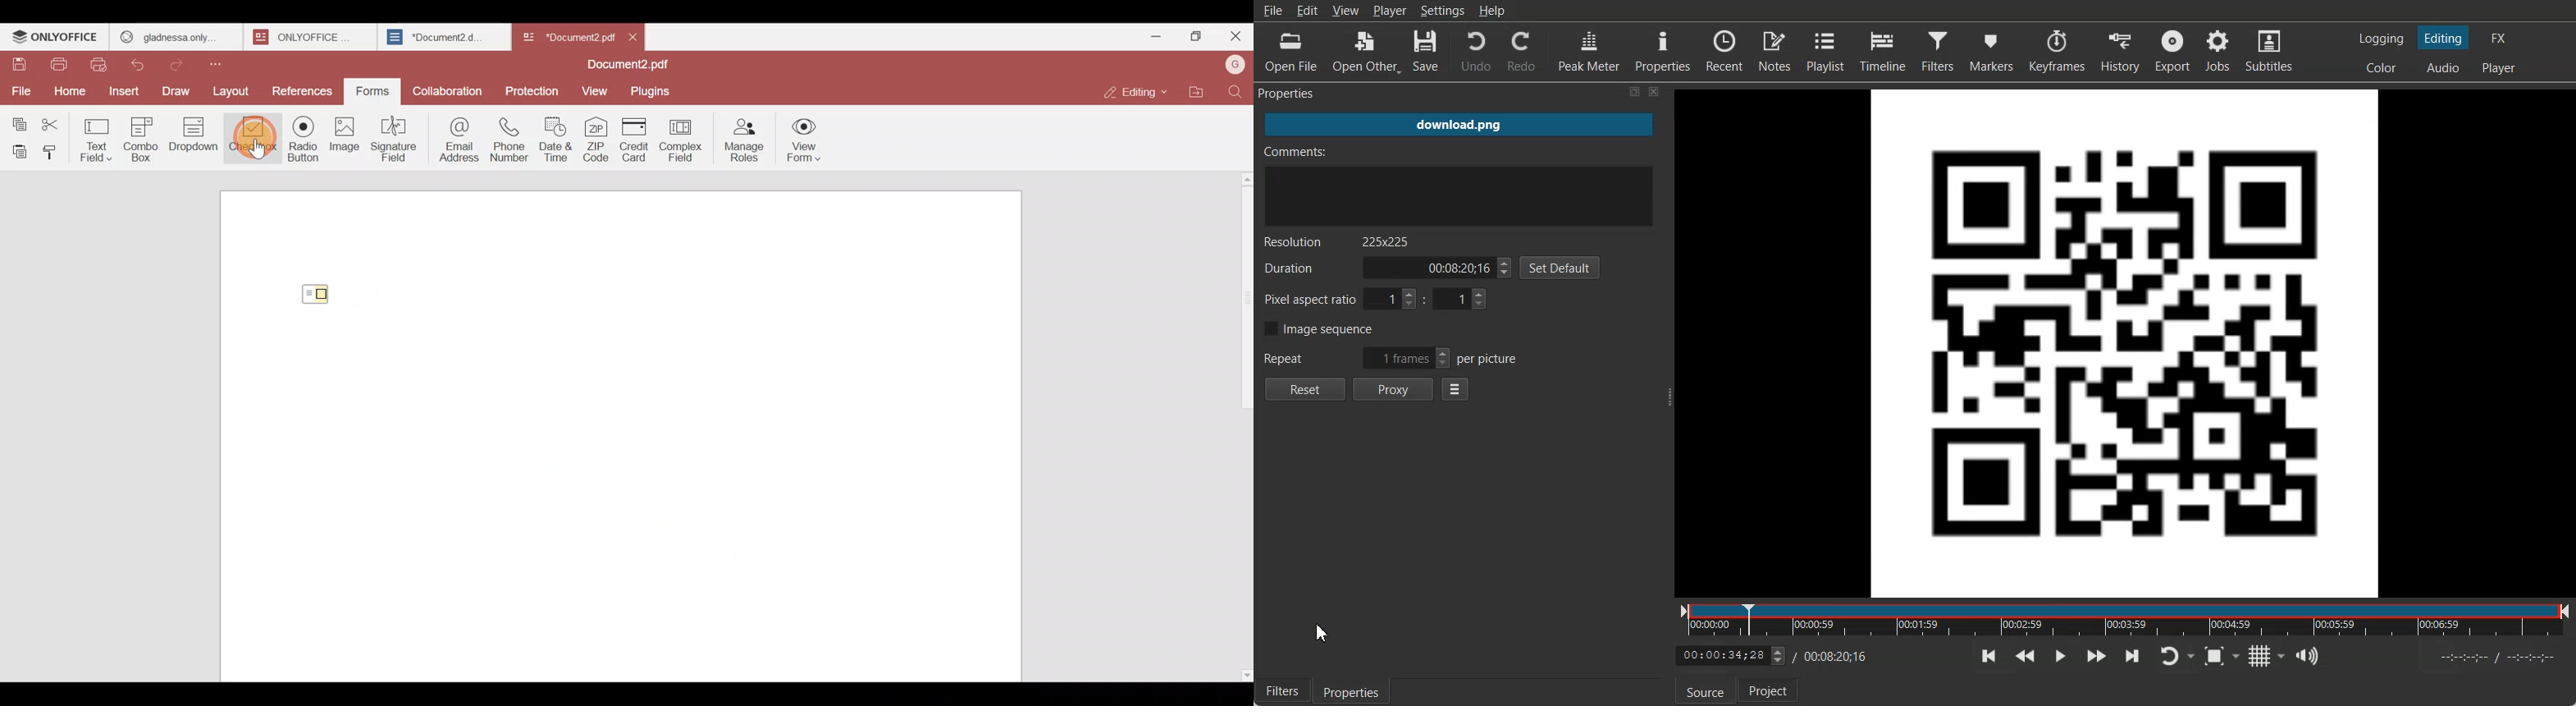 The width and height of the screenshot is (2576, 728). What do you see at coordinates (1197, 90) in the screenshot?
I see `Open file location` at bounding box center [1197, 90].